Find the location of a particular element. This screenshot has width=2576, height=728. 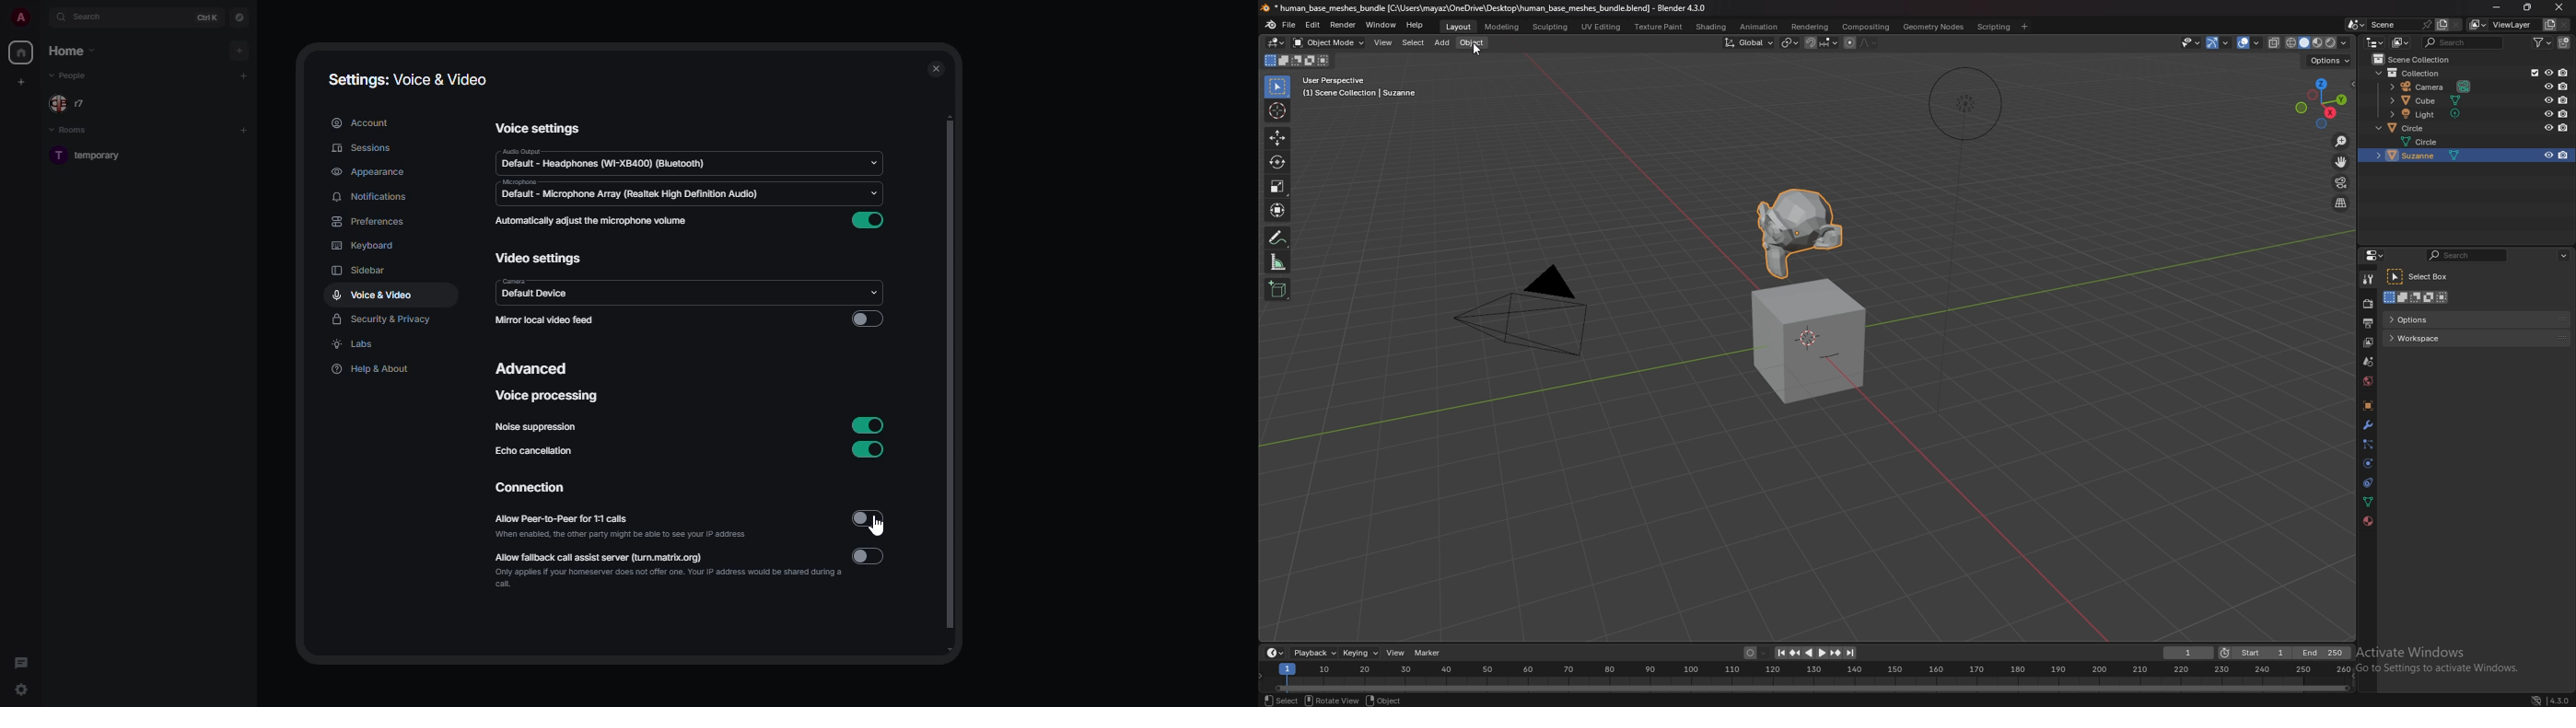

minimize is located at coordinates (2494, 7).